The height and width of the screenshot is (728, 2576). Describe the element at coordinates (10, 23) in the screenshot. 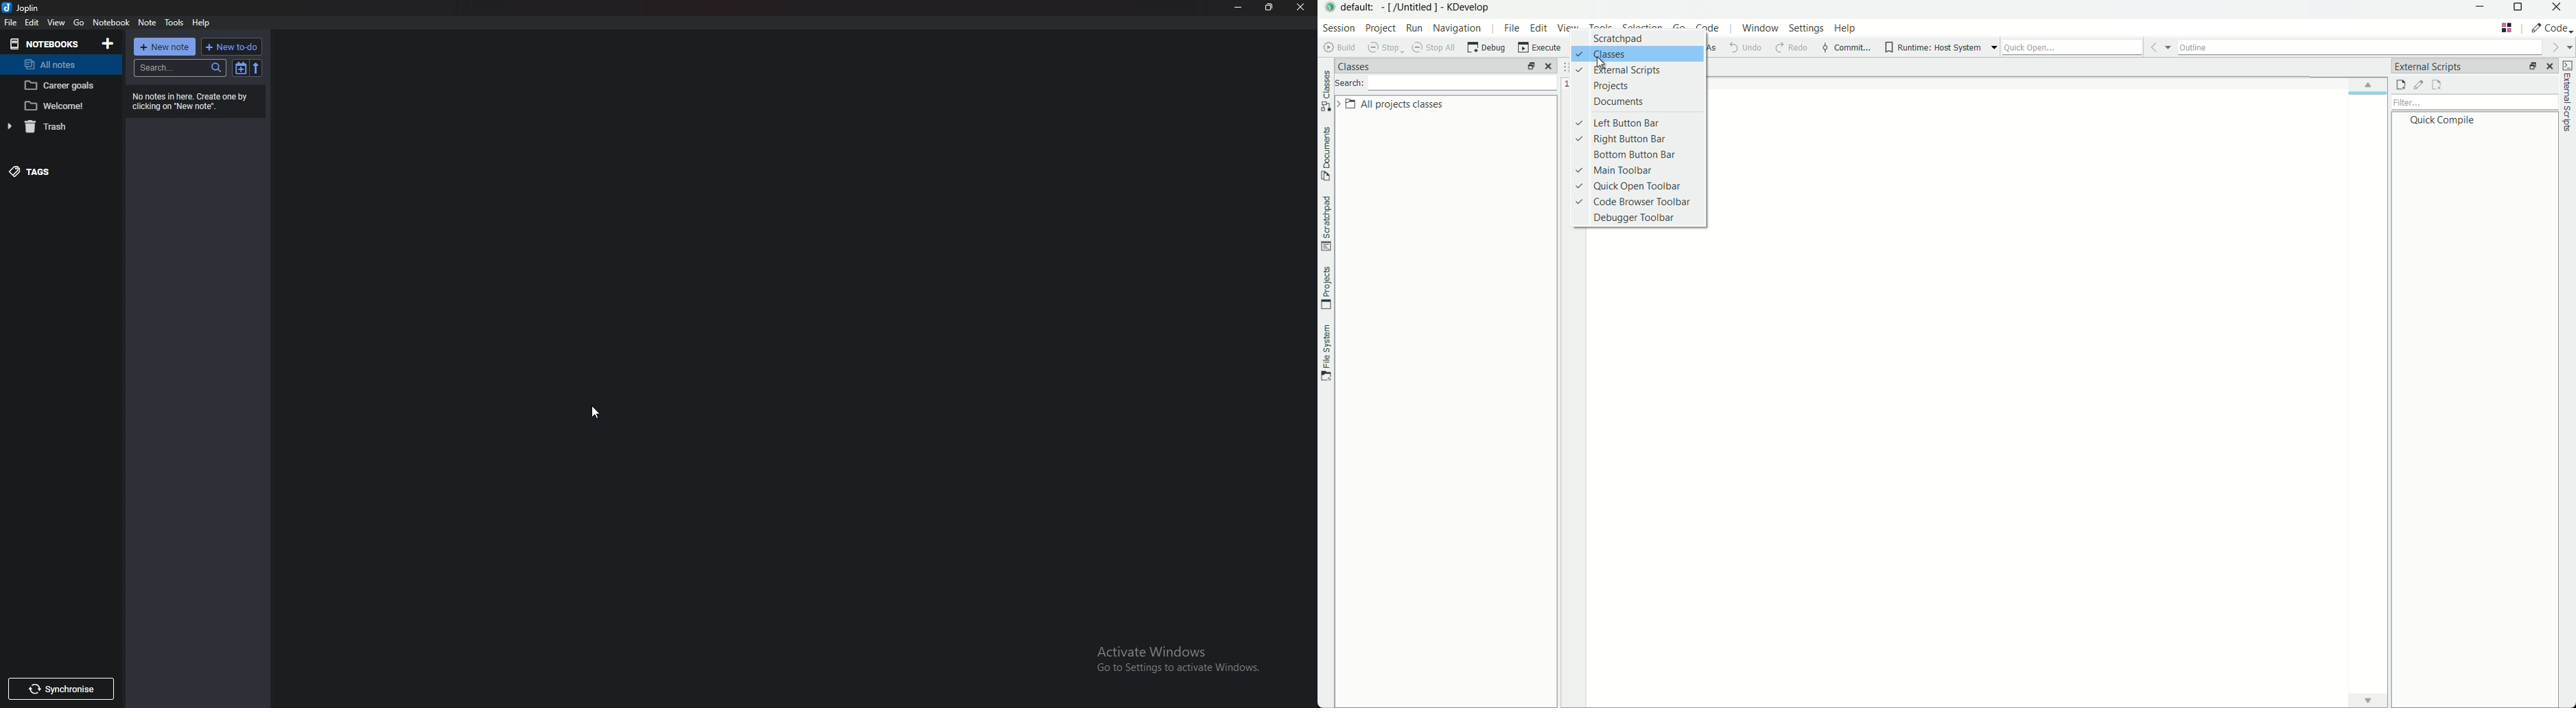

I see `file` at that location.